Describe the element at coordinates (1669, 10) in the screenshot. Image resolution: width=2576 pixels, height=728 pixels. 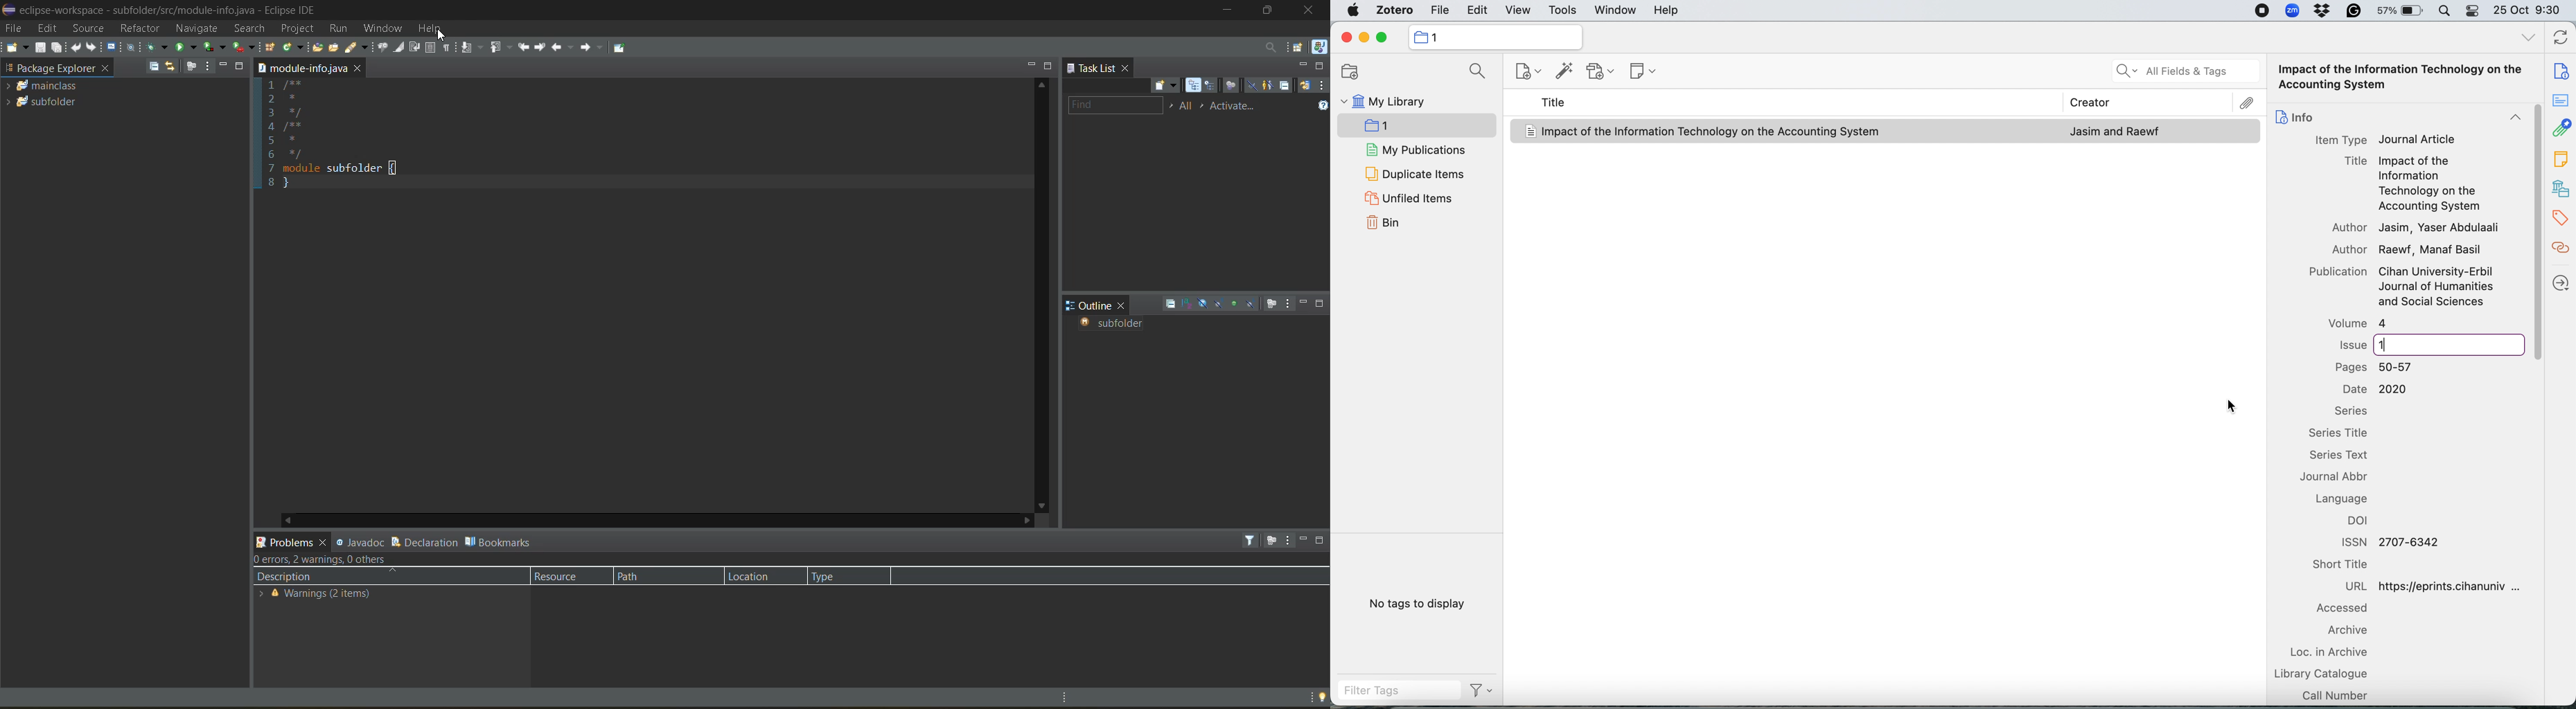
I see `help` at that location.